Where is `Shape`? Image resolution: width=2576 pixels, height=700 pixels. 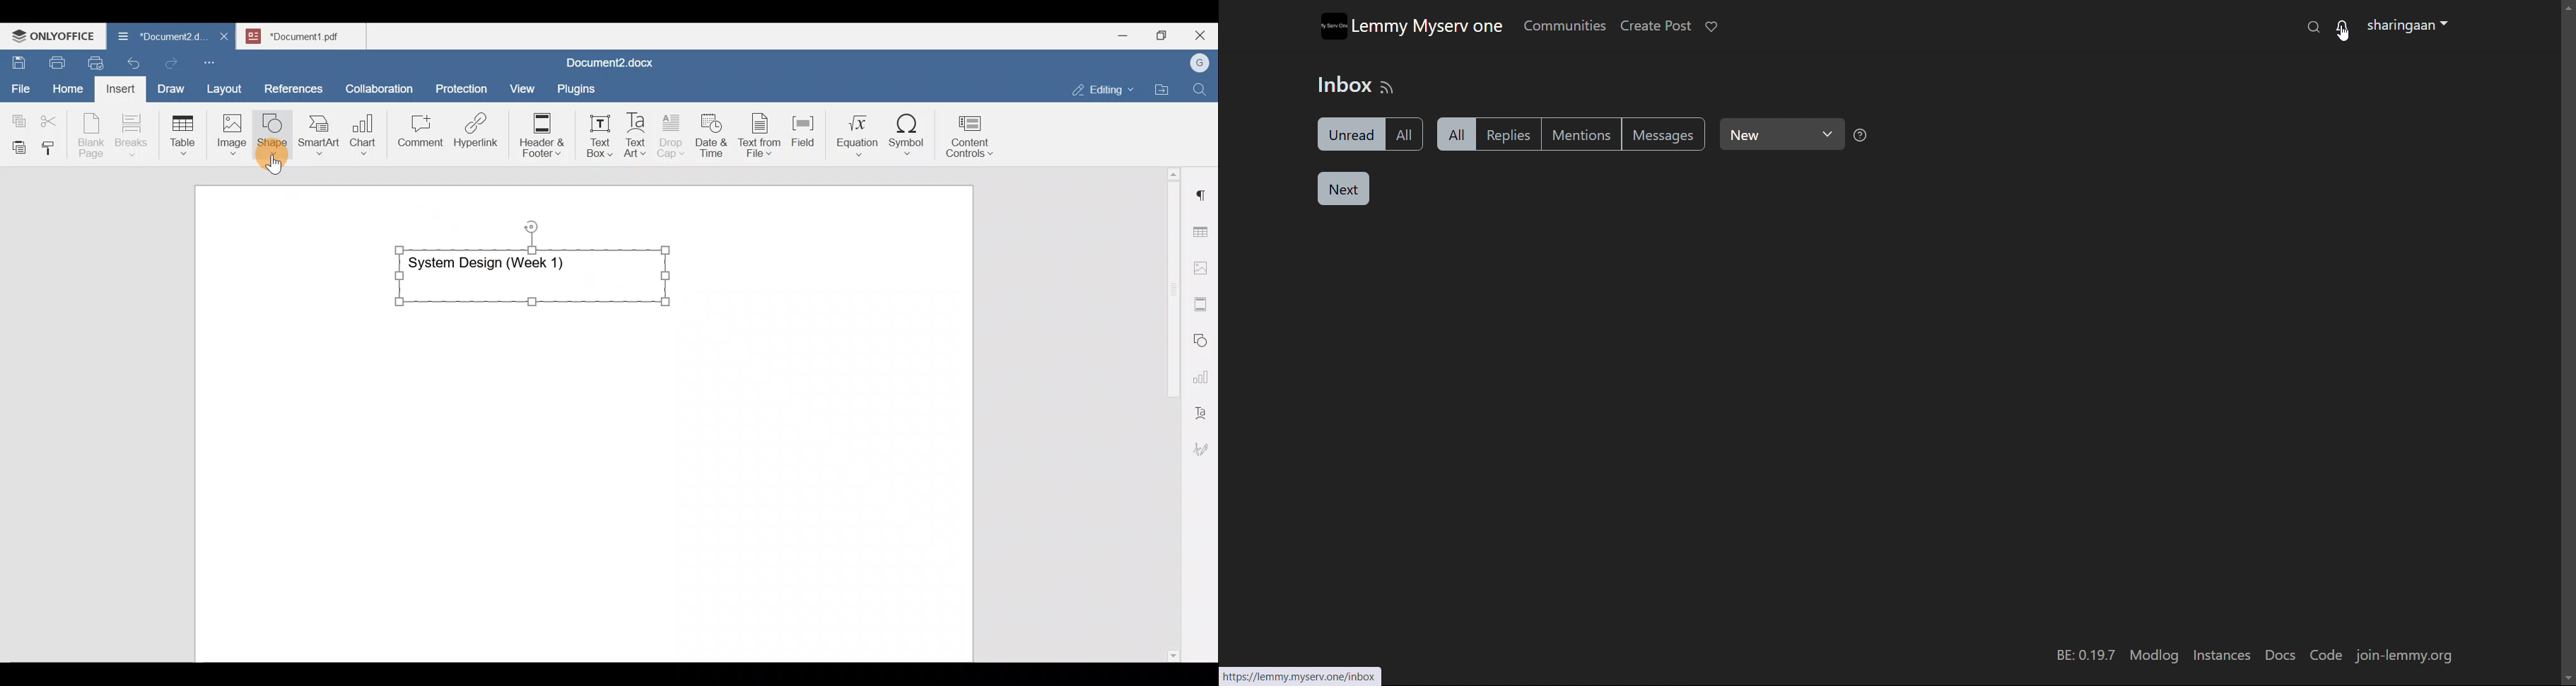
Shape is located at coordinates (274, 128).